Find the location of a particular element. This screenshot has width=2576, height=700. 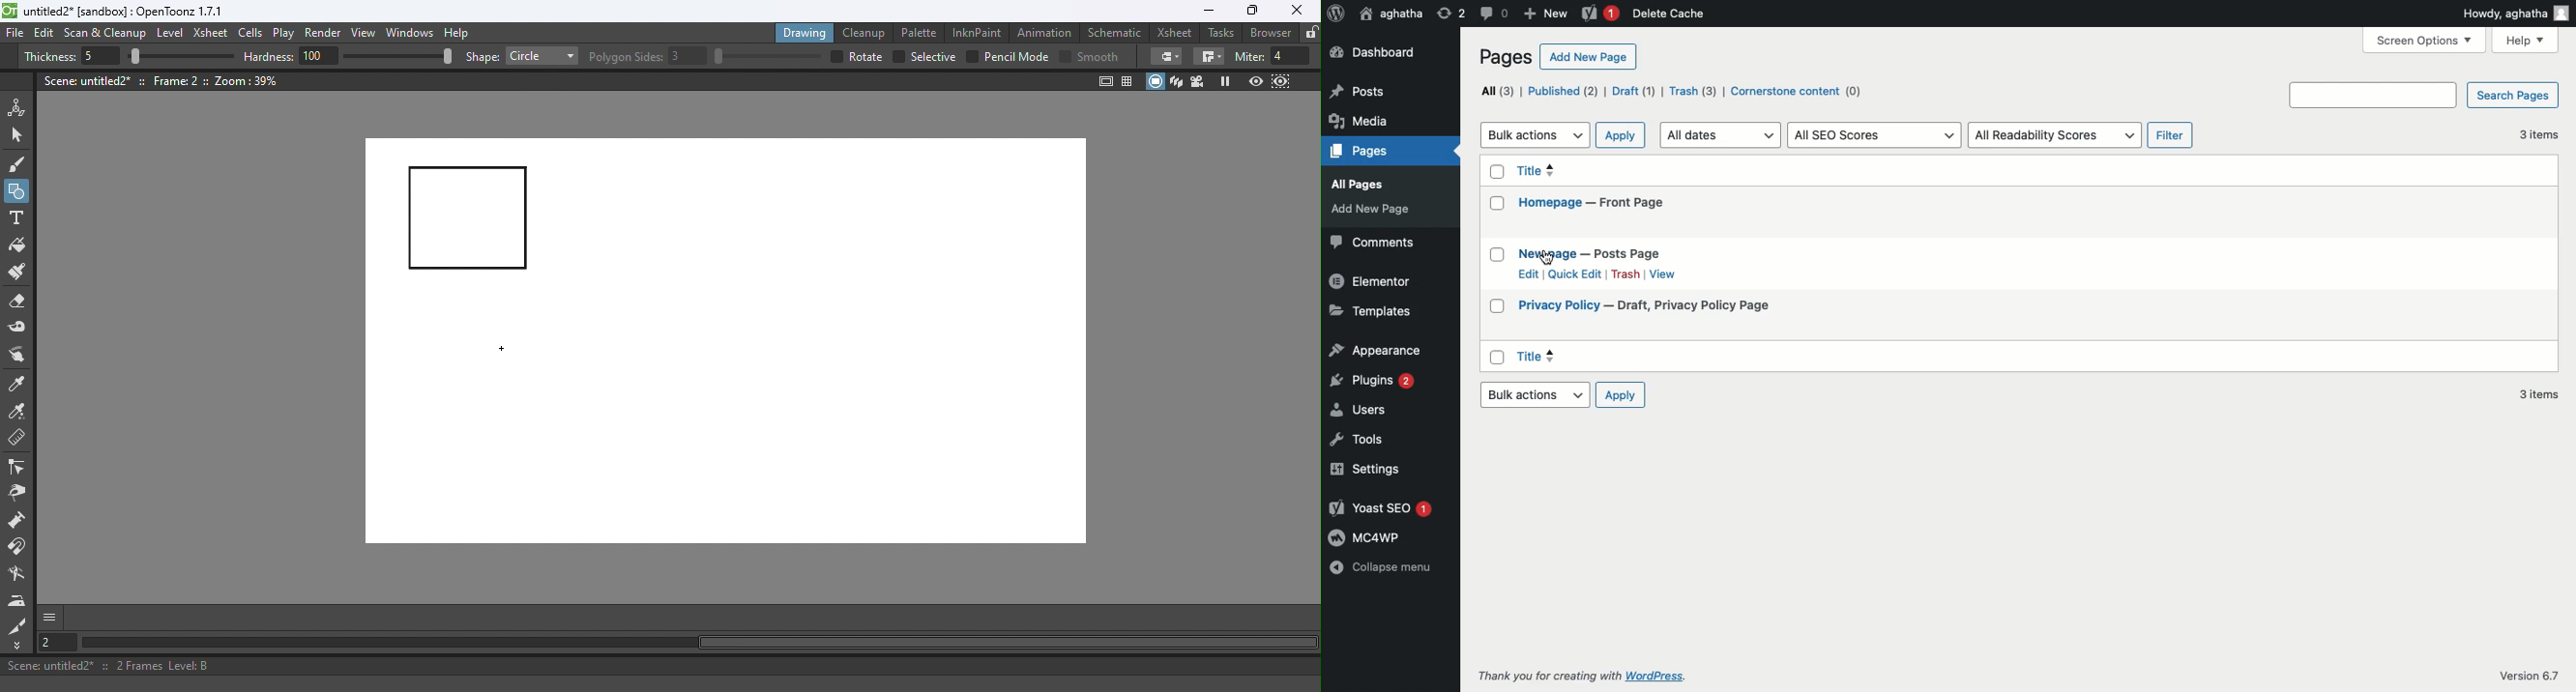

Revisions is located at coordinates (1451, 14).